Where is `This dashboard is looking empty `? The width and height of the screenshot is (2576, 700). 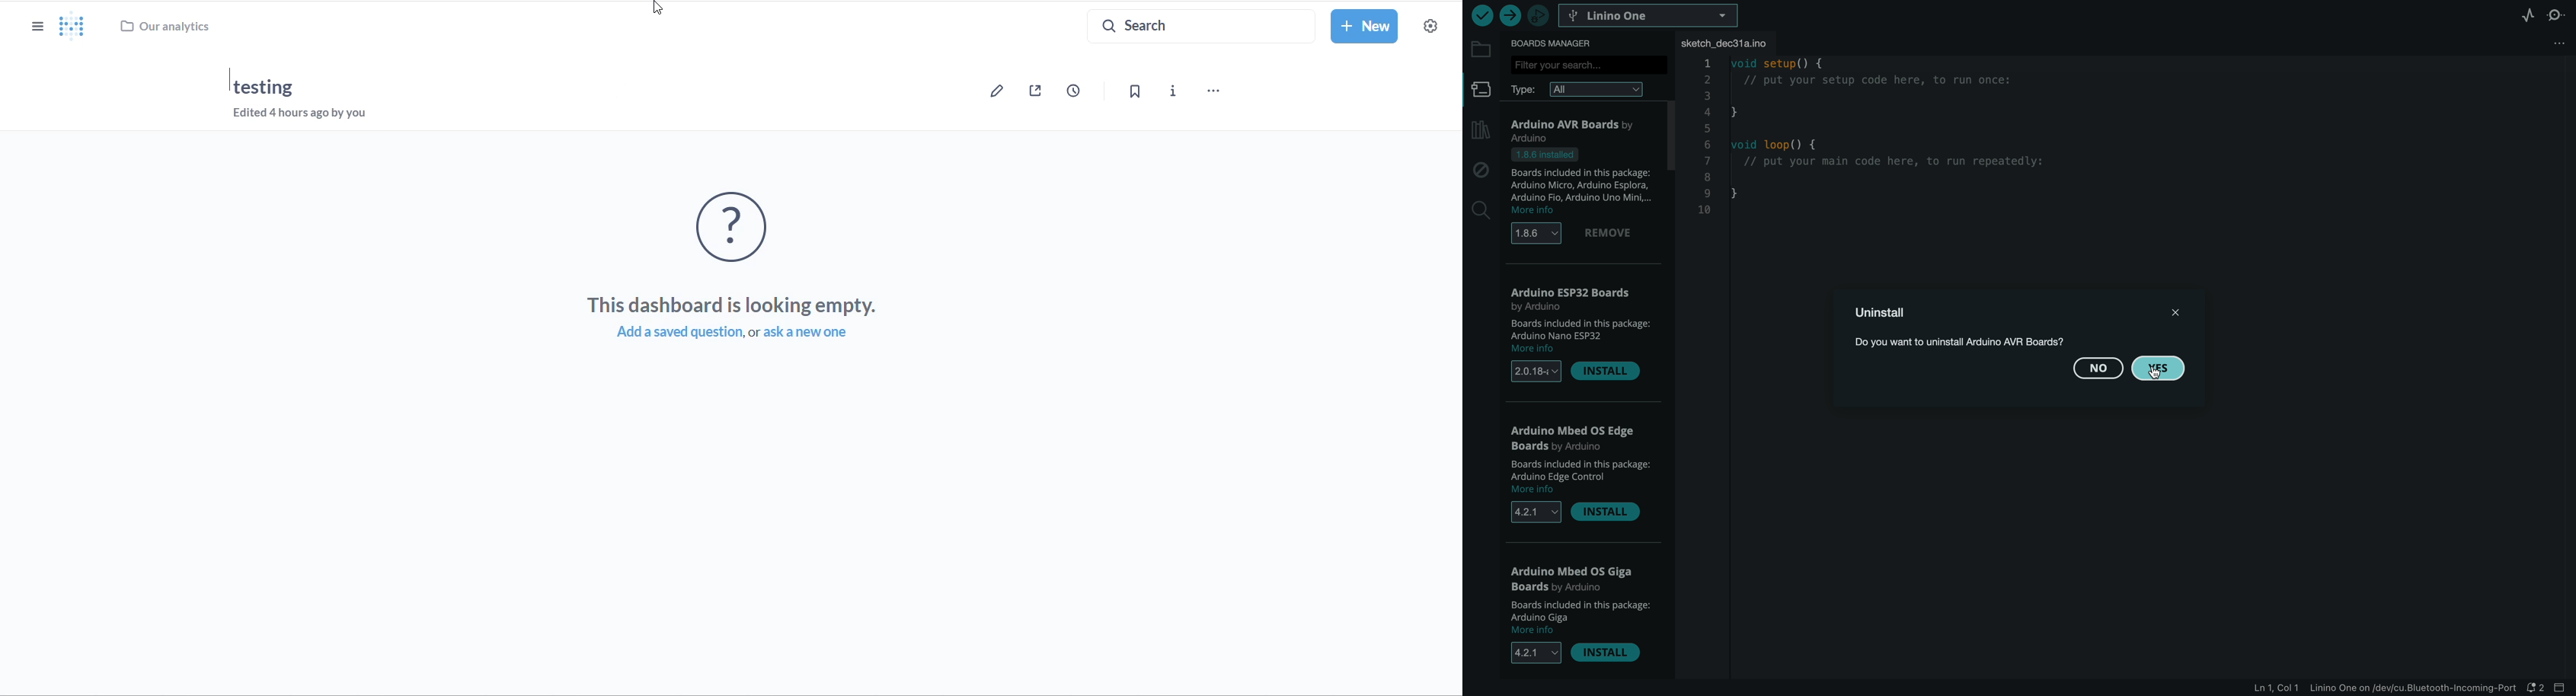 This dashboard is looking empty  is located at coordinates (733, 306).